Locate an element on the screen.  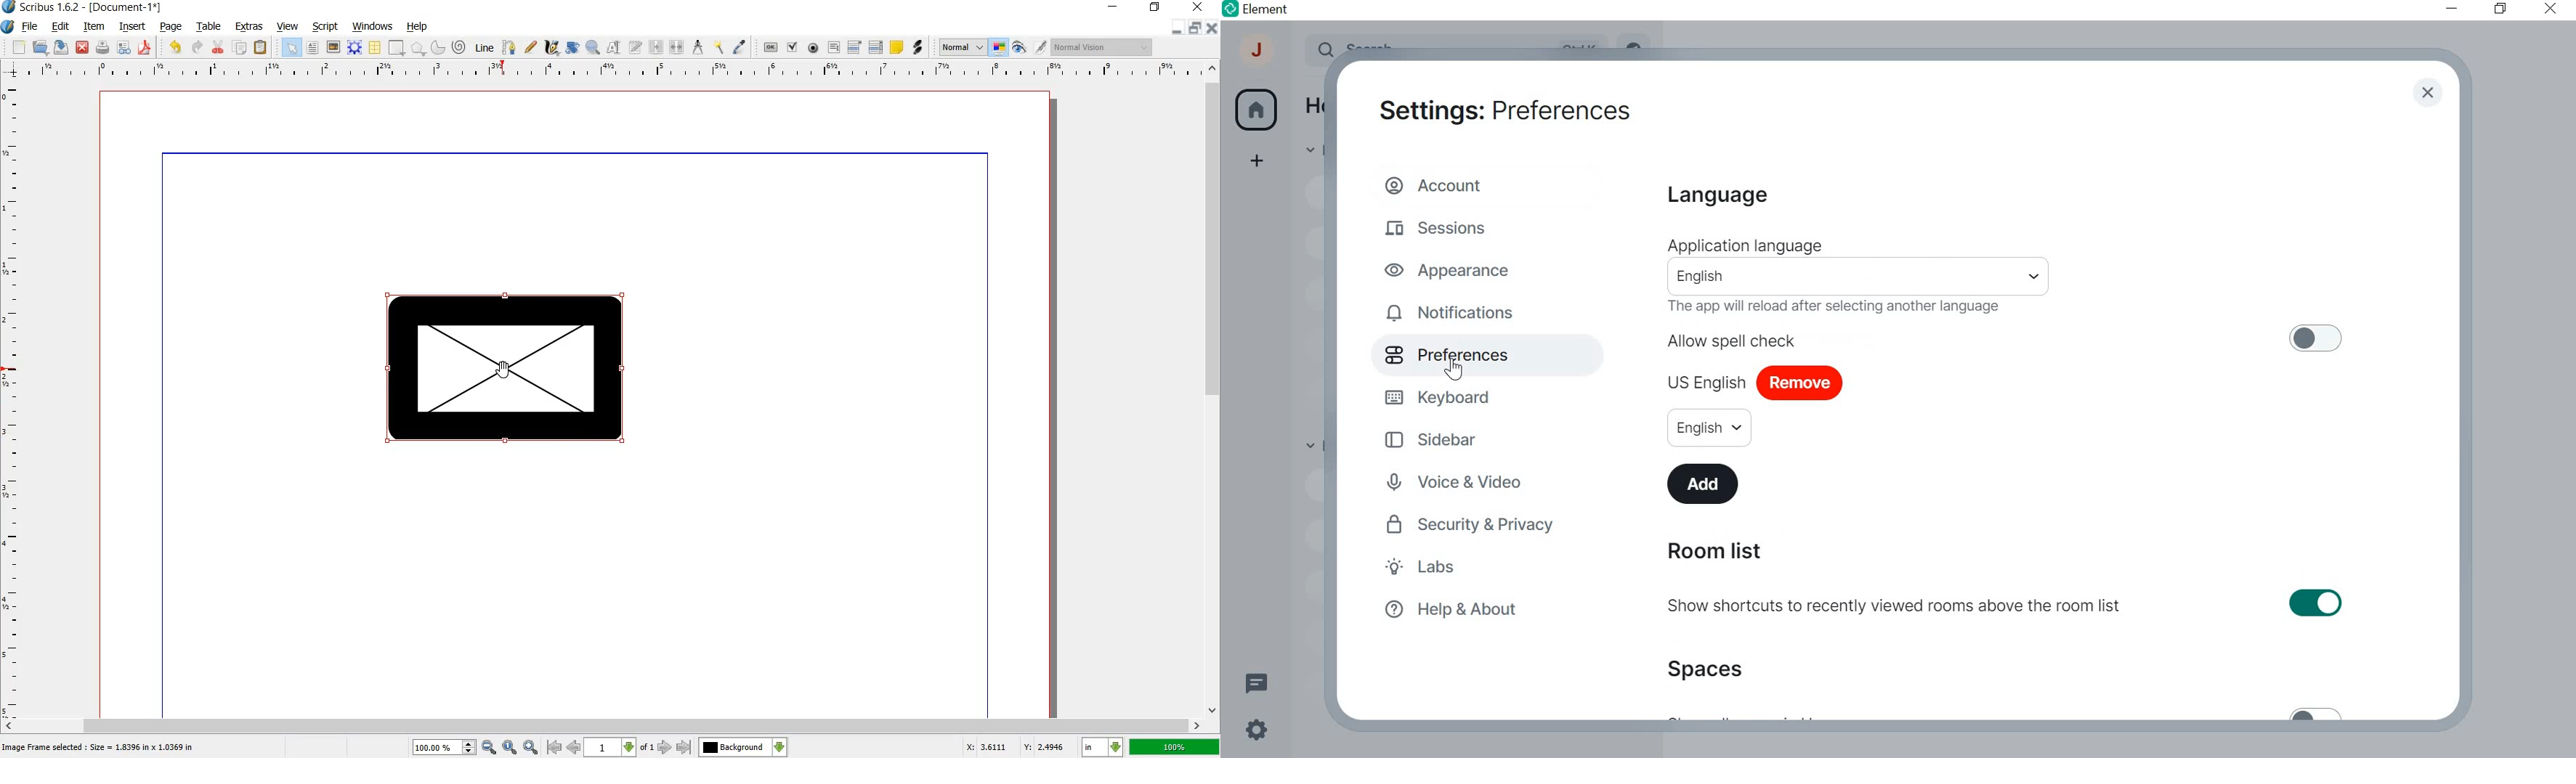
edit in preview mode is located at coordinates (1028, 48).